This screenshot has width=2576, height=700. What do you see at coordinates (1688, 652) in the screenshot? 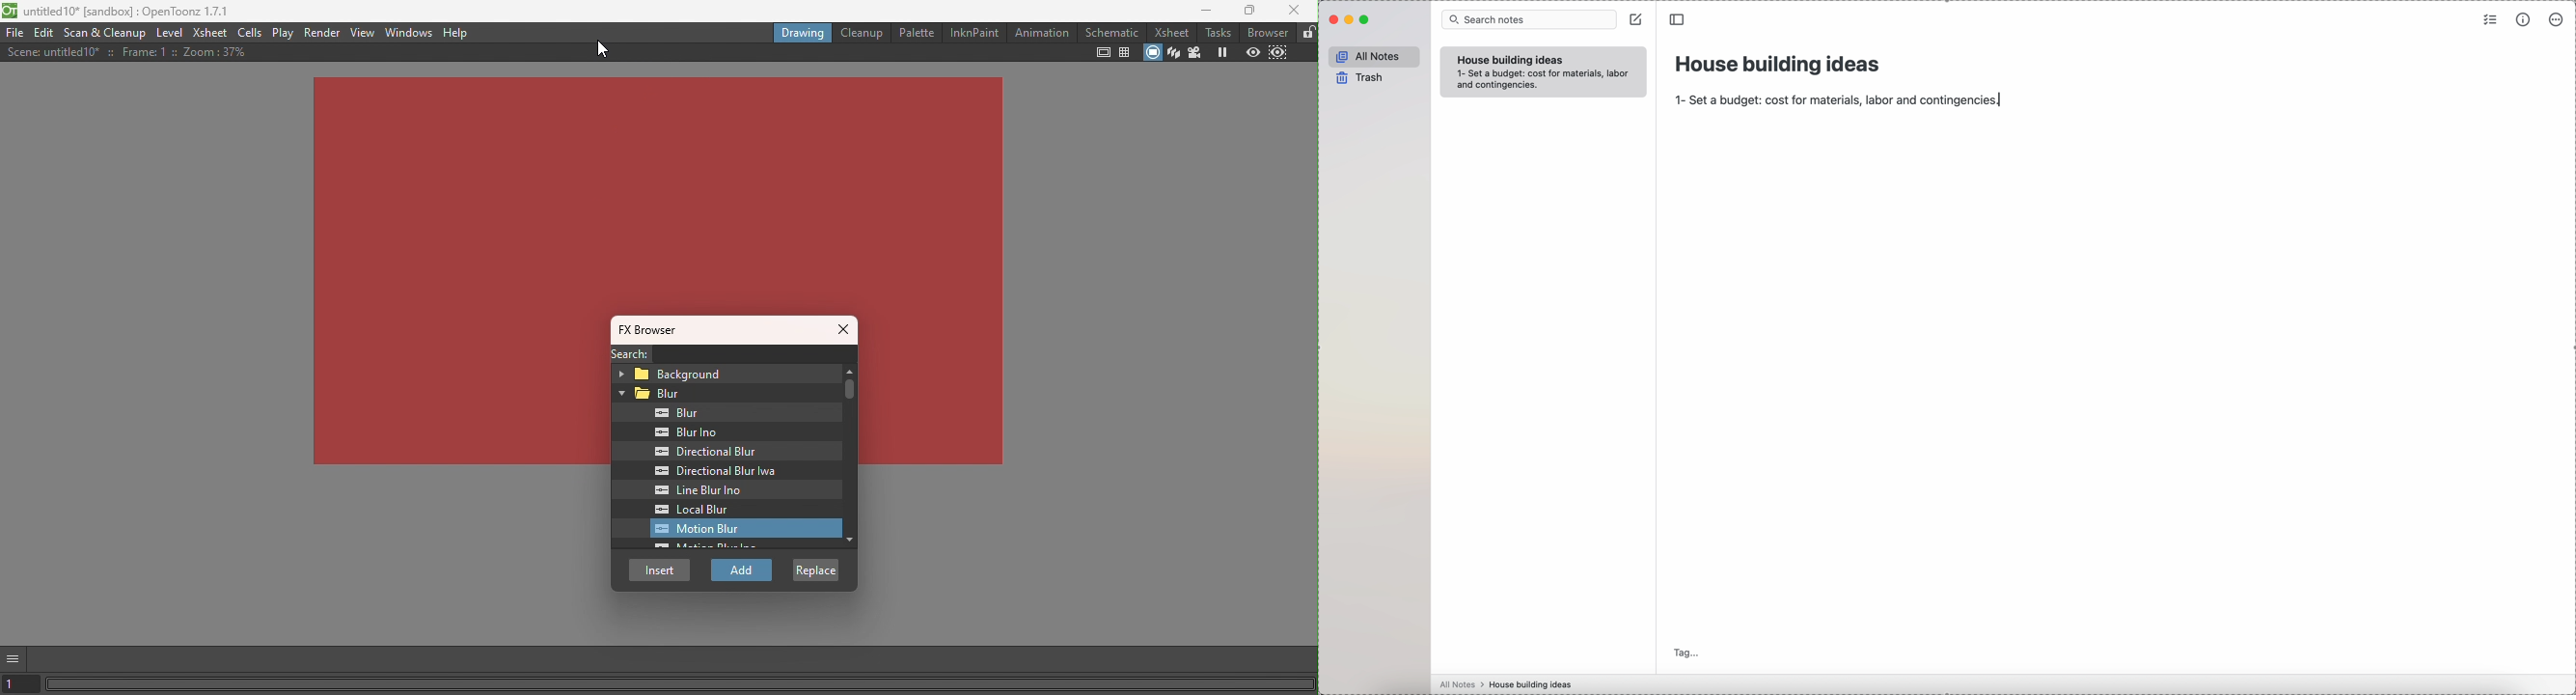
I see `tag` at bounding box center [1688, 652].